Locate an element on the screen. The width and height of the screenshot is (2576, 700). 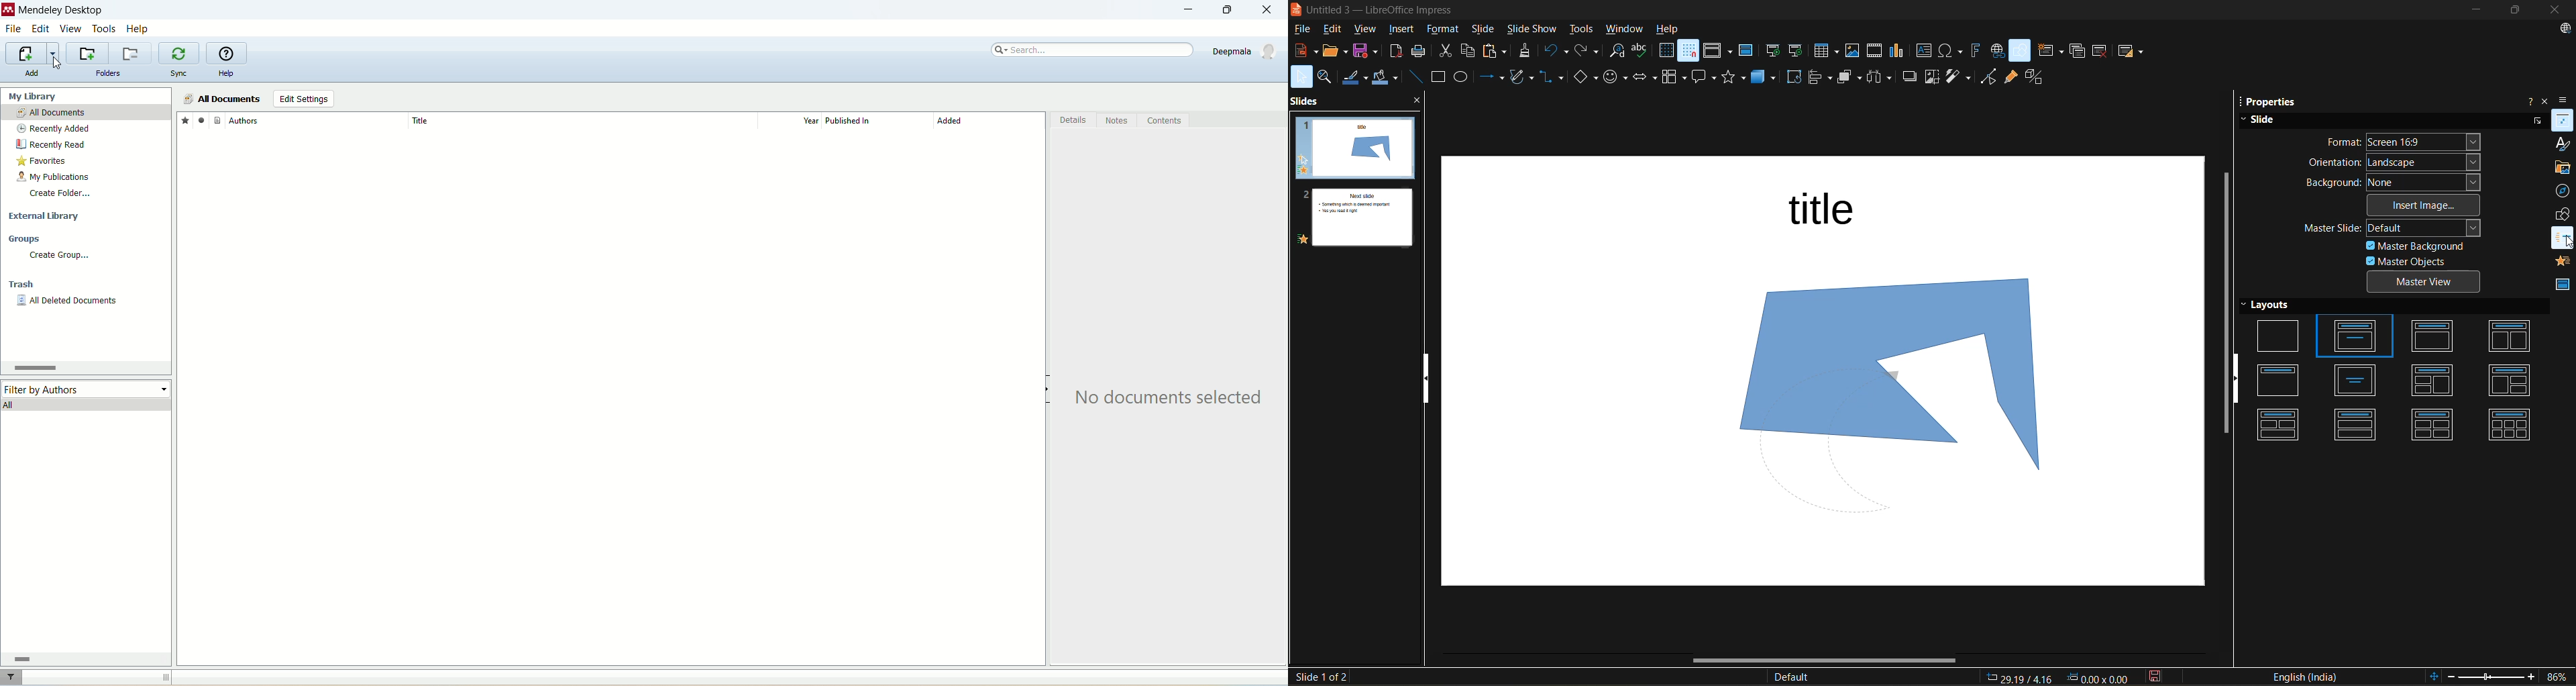
start from first slide is located at coordinates (1774, 51).